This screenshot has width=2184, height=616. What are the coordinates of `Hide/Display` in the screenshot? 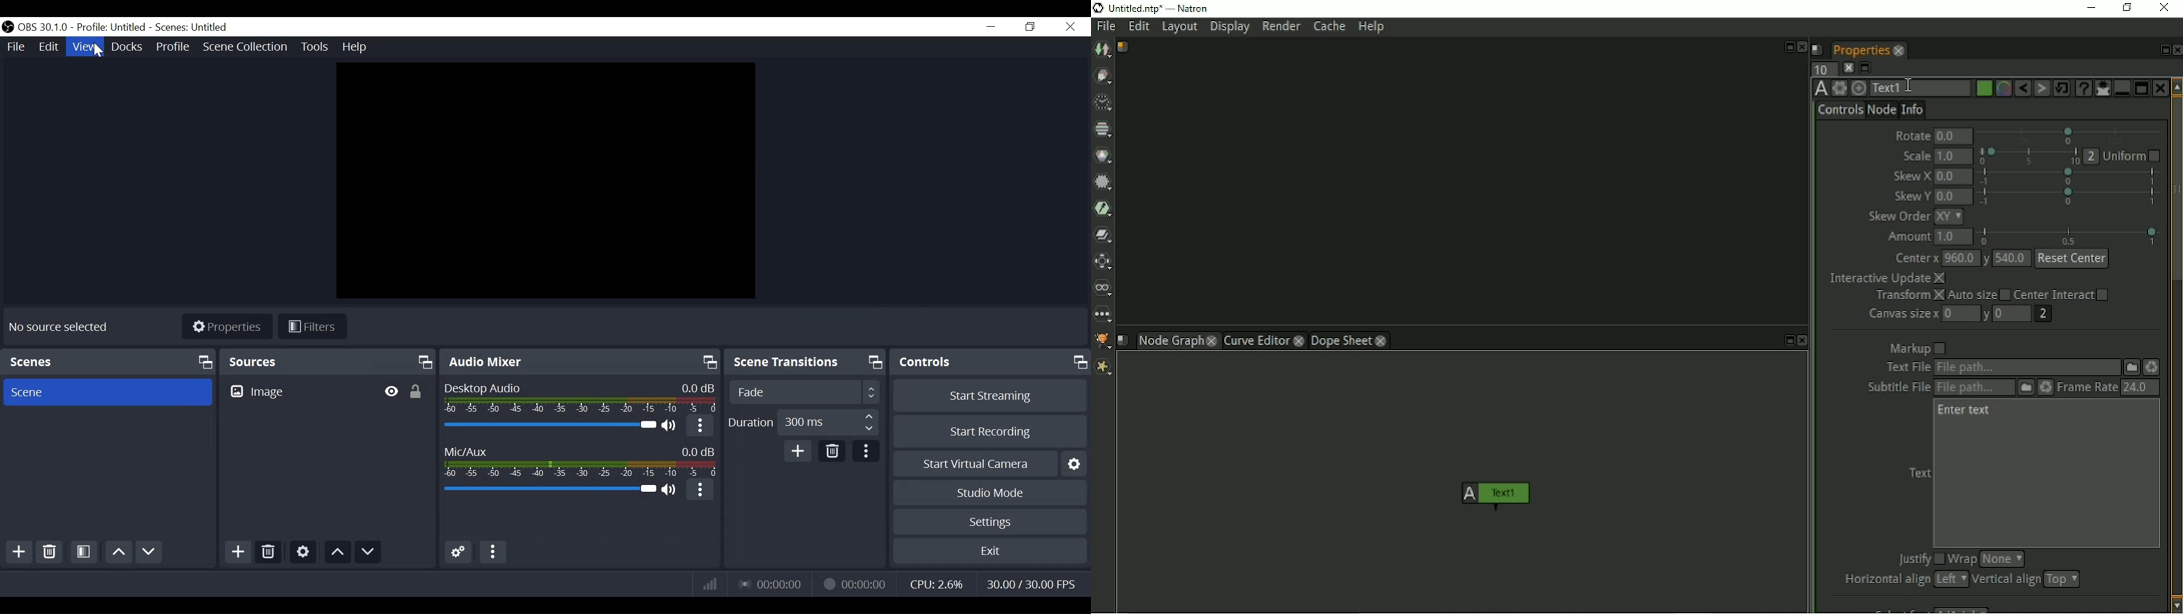 It's located at (391, 389).